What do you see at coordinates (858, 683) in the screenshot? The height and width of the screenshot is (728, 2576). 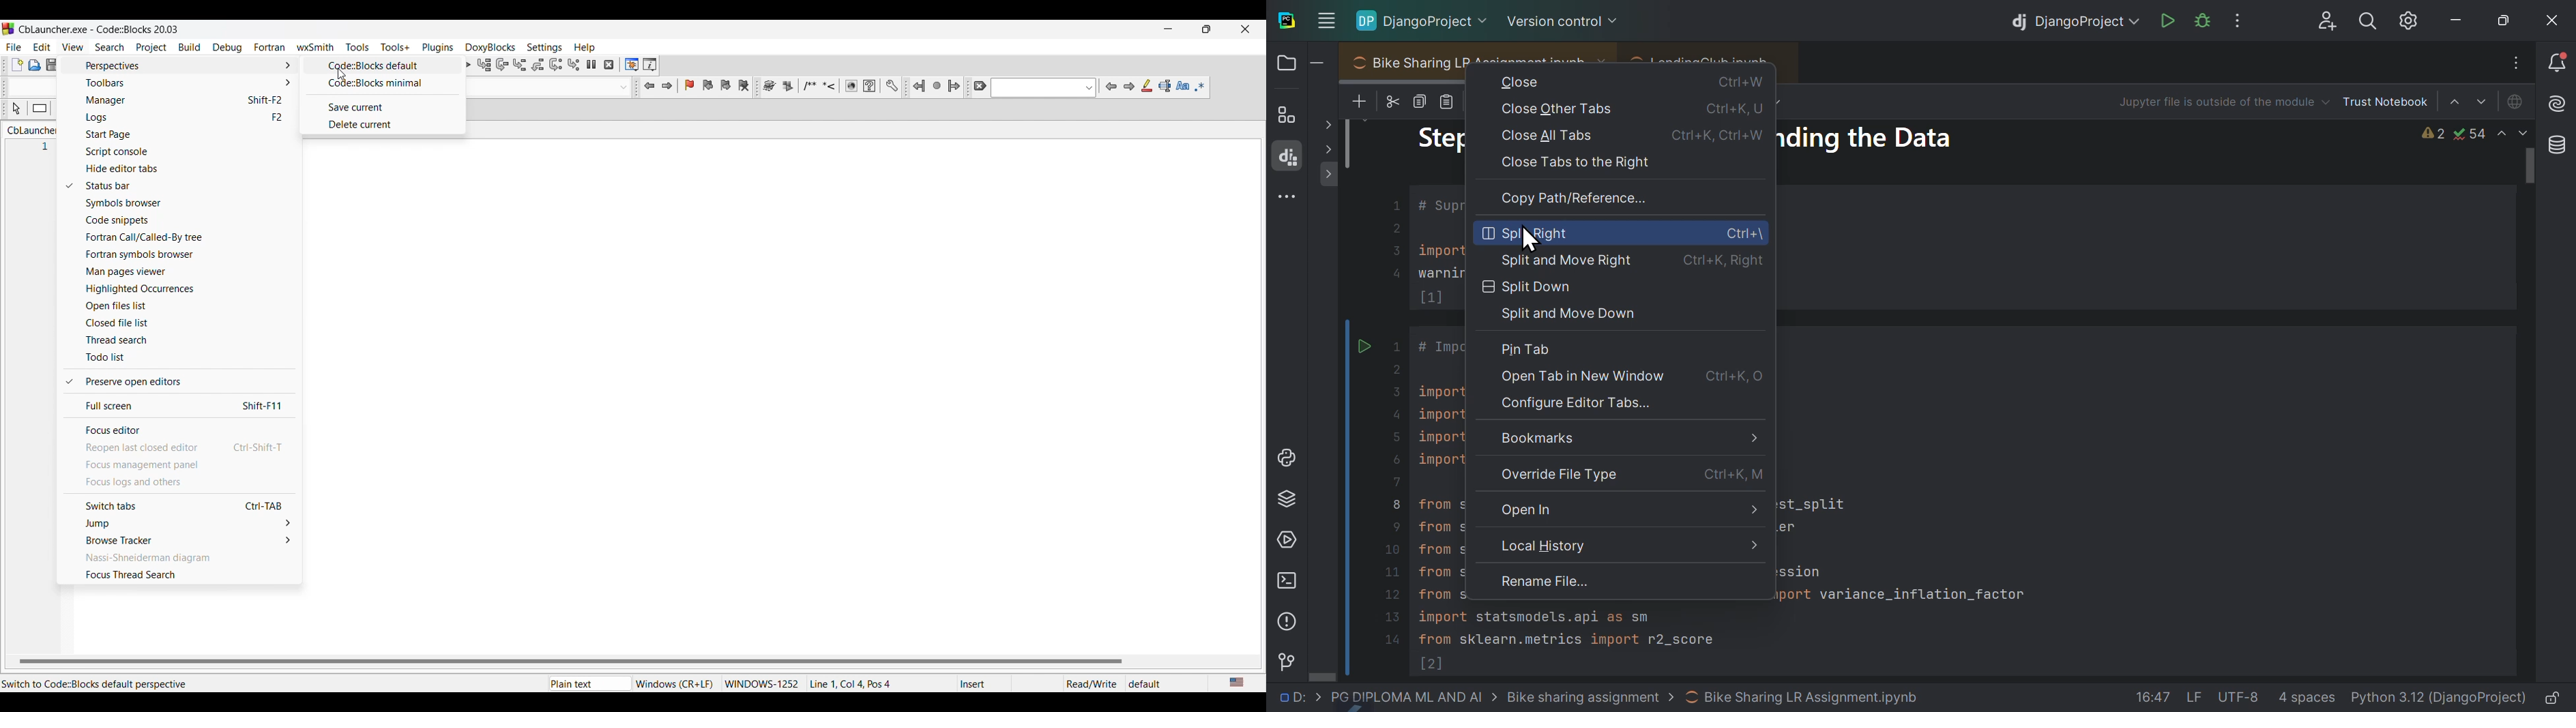 I see `Details of current tab` at bounding box center [858, 683].